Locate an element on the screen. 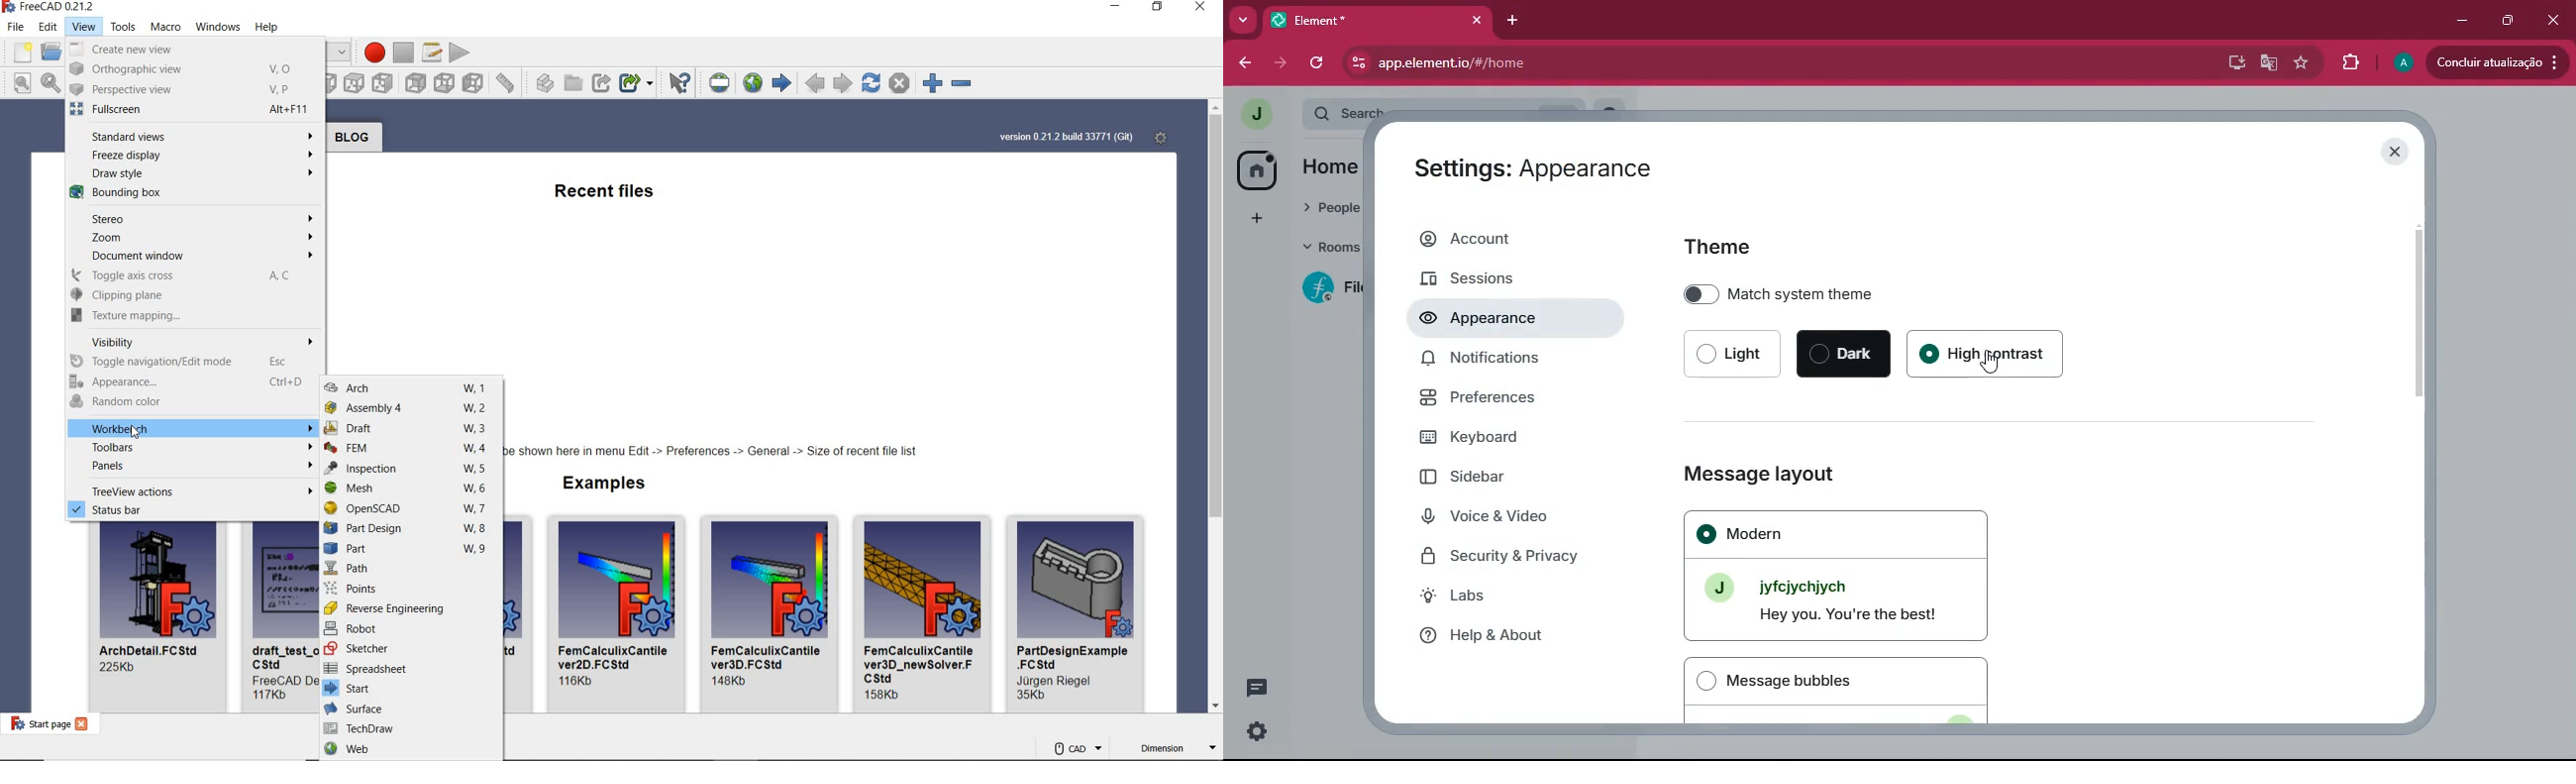  labs is located at coordinates (1509, 597).